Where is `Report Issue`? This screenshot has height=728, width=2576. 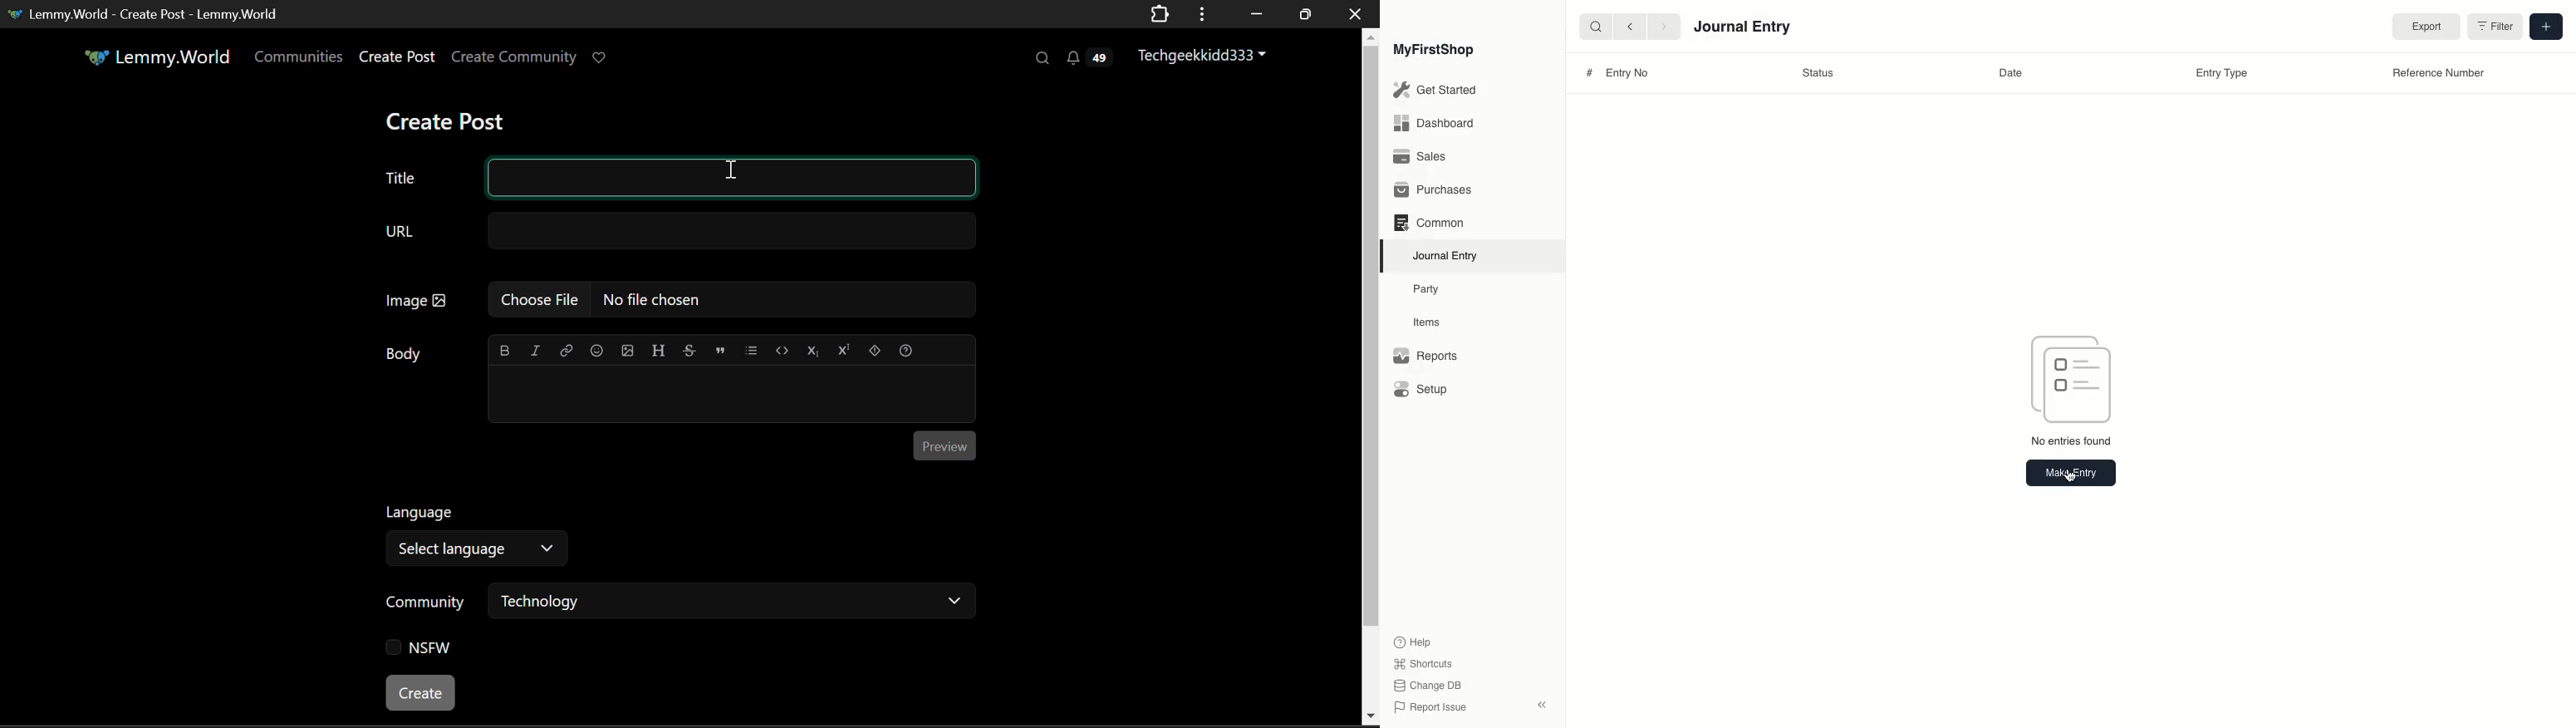 Report Issue is located at coordinates (1429, 707).